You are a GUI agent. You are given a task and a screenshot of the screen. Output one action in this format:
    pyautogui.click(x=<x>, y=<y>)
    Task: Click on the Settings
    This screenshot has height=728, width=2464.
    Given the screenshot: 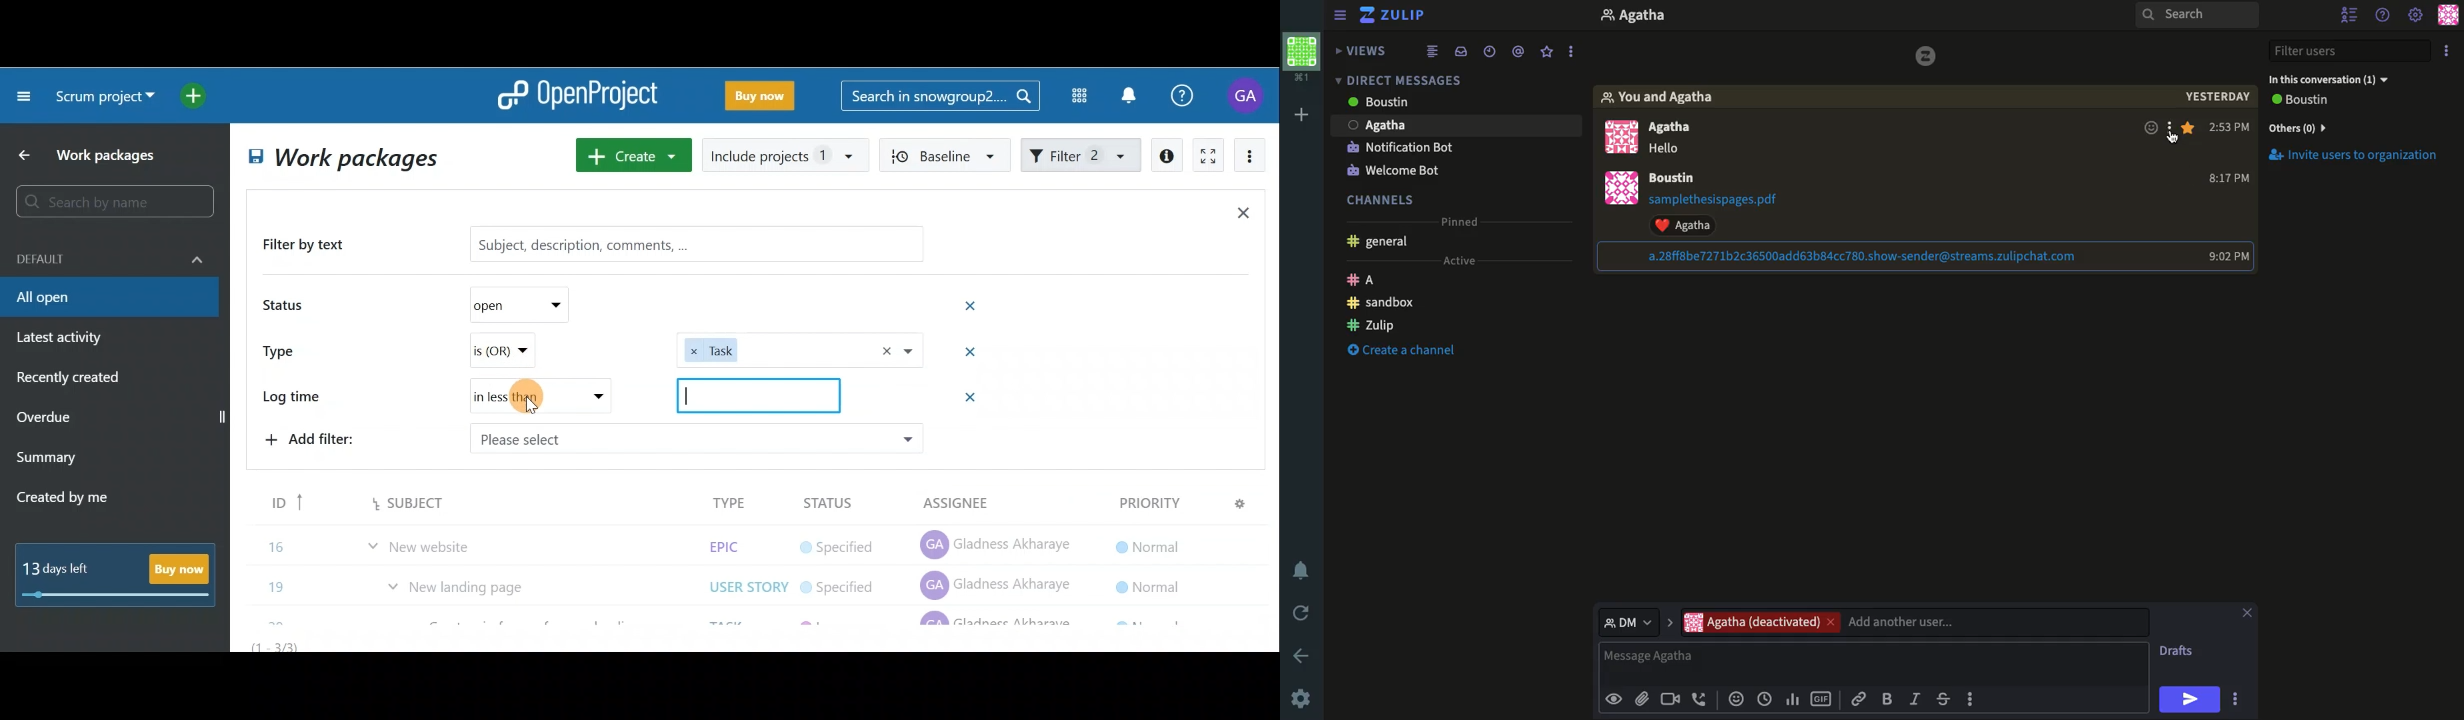 What is the action you would take?
    pyautogui.click(x=1301, y=700)
    